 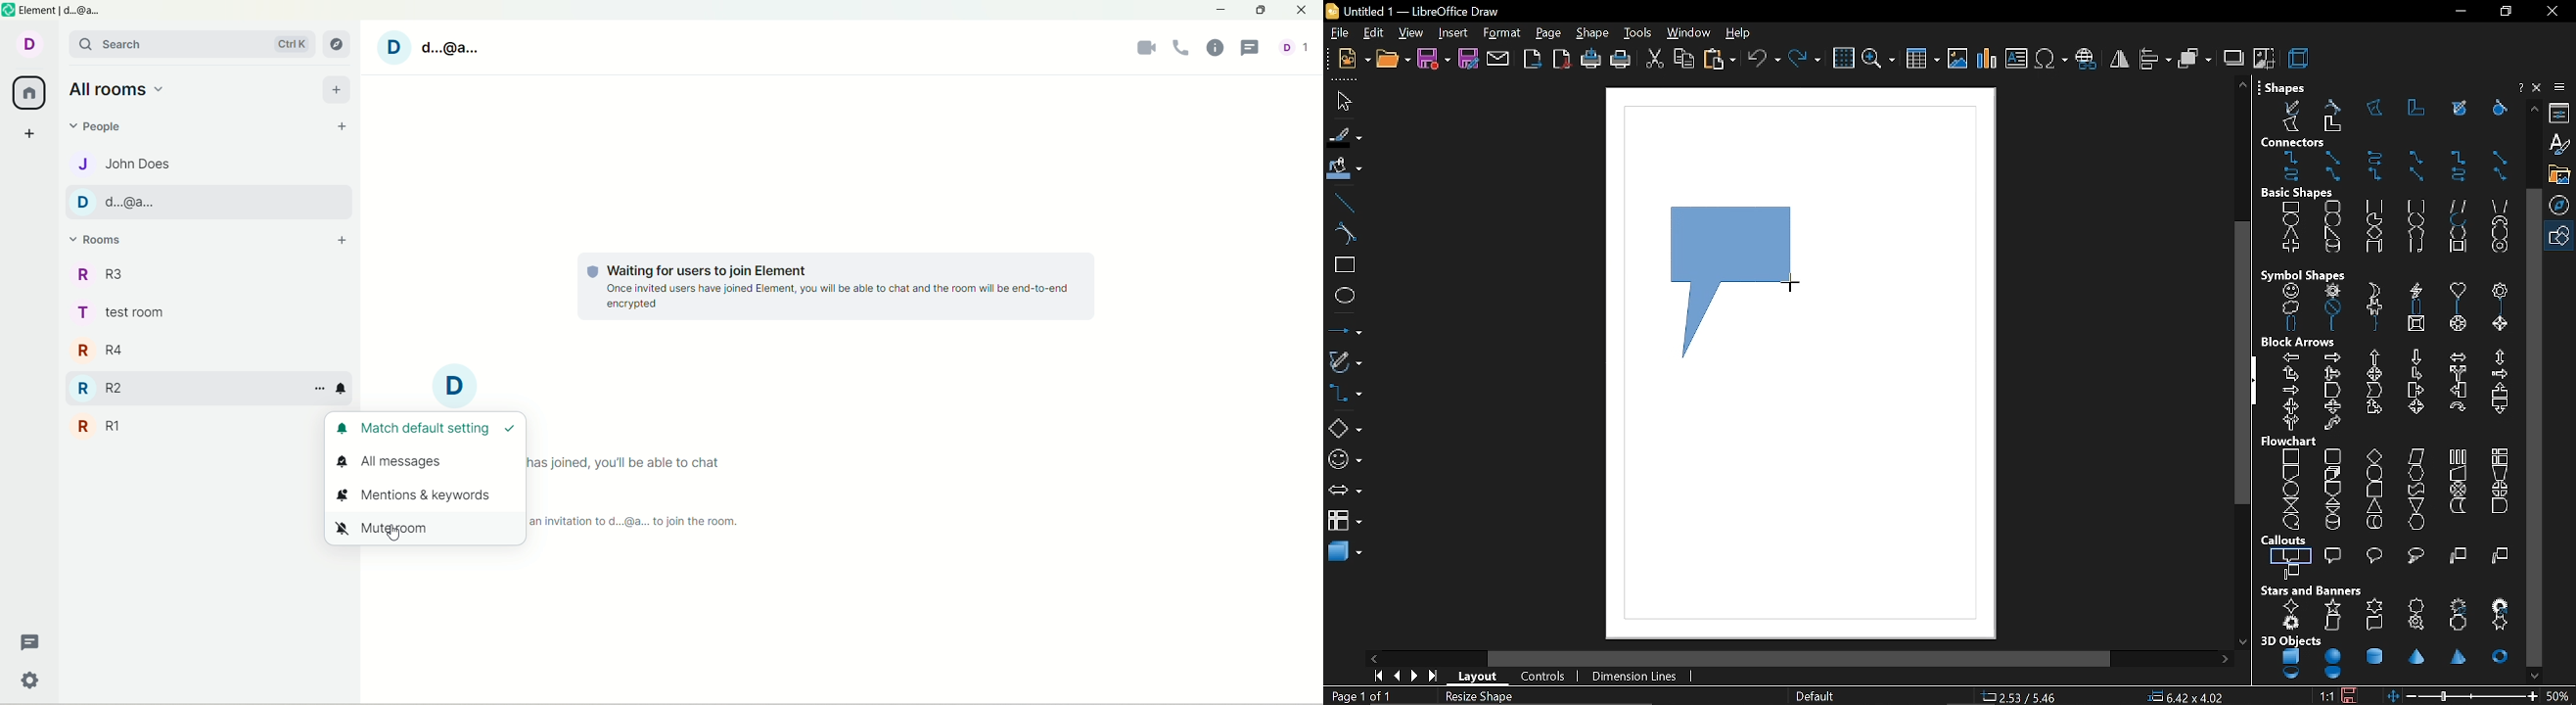 I want to click on right or left arrow, so click(x=2288, y=423).